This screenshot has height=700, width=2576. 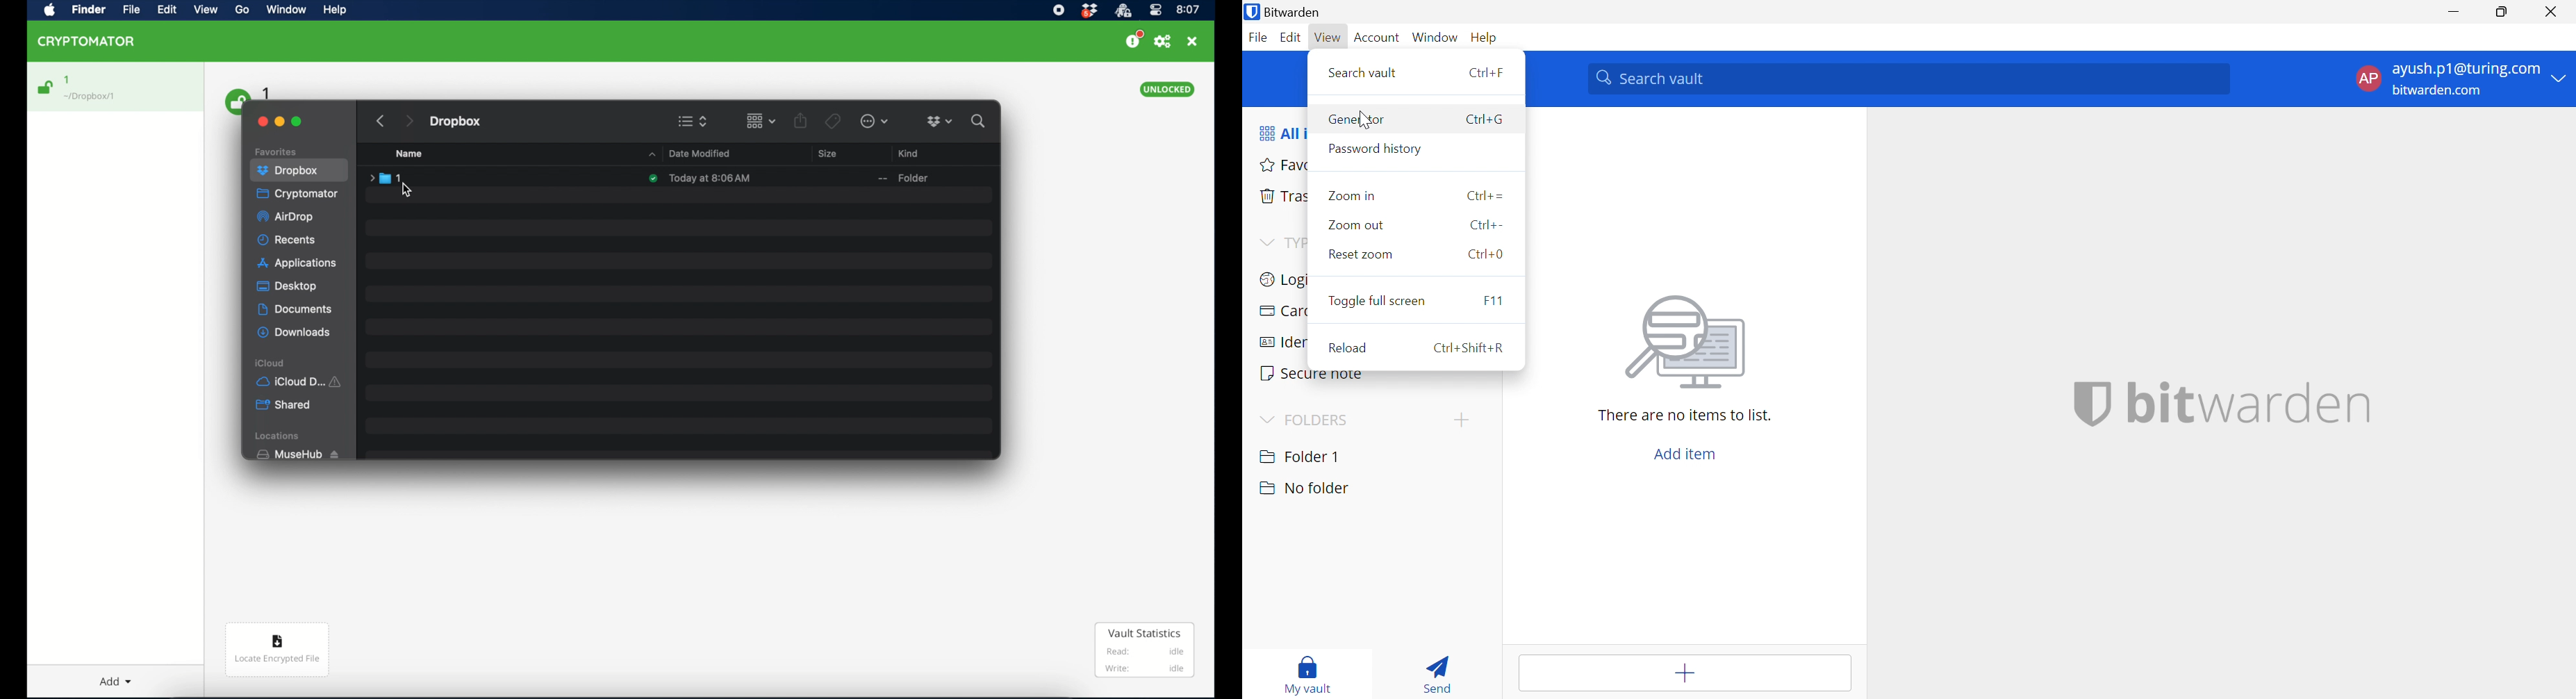 What do you see at coordinates (1439, 673) in the screenshot?
I see `Send` at bounding box center [1439, 673].